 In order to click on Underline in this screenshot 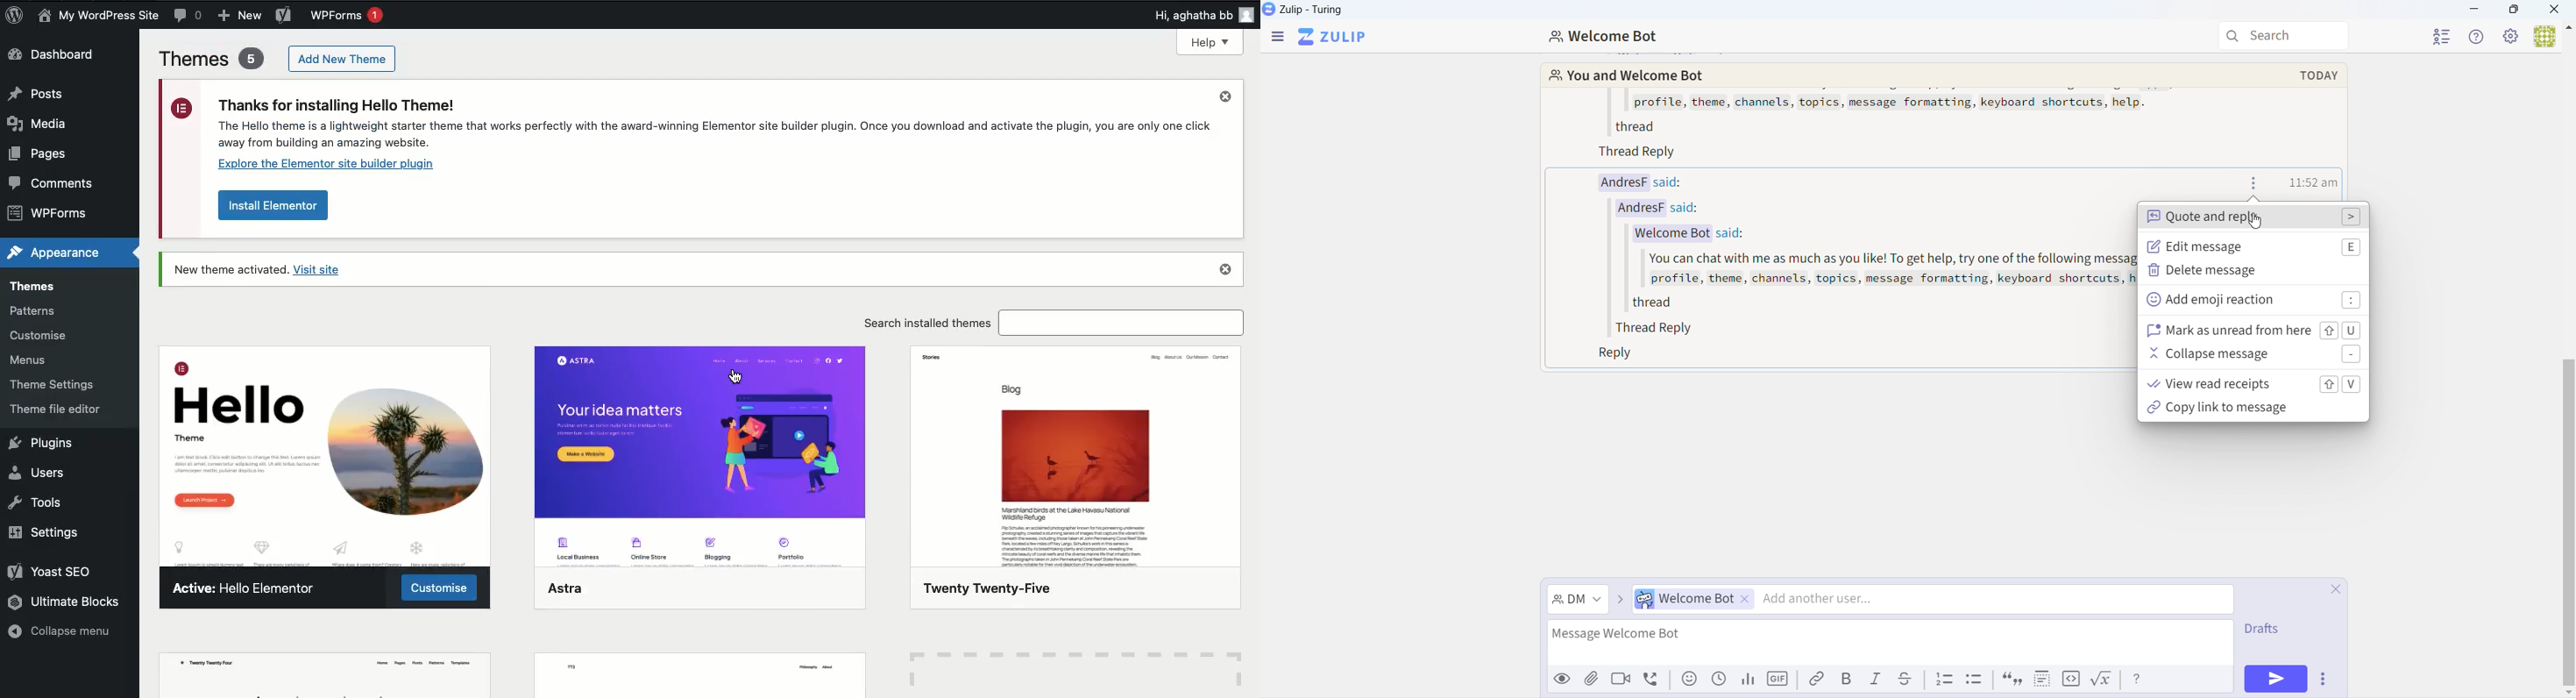, I will do `click(1909, 679)`.